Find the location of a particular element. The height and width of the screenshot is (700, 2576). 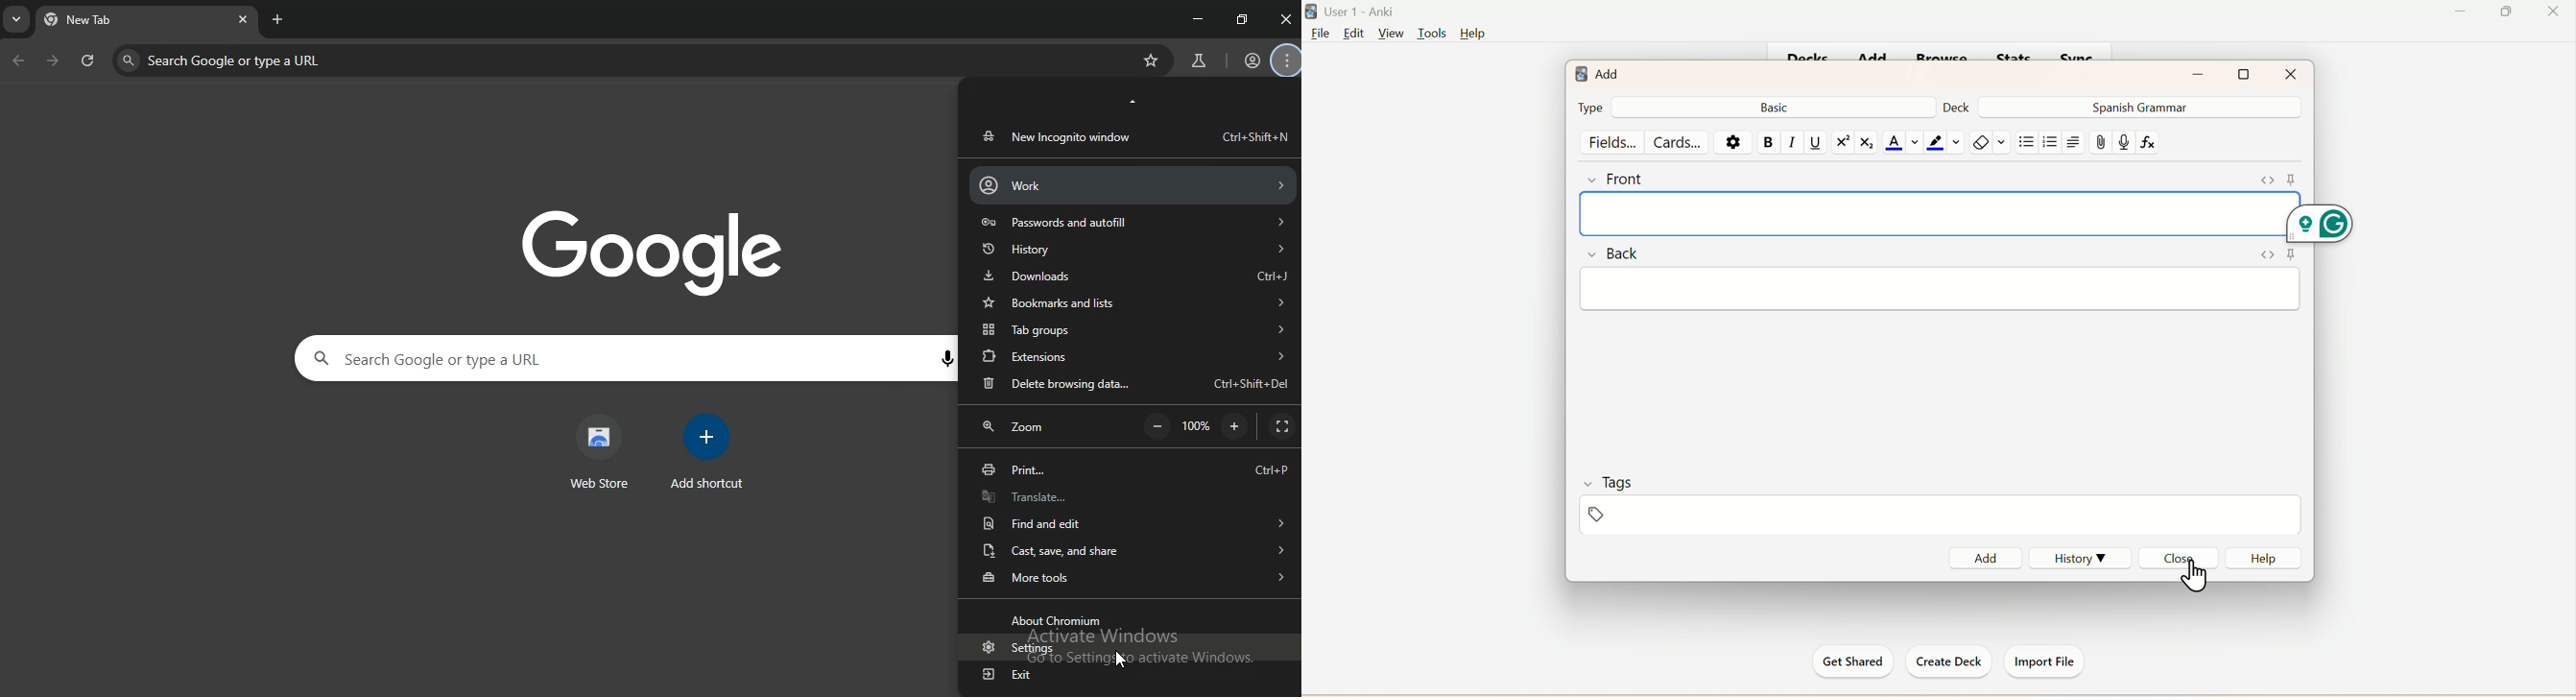

Fields... is located at coordinates (1614, 141).